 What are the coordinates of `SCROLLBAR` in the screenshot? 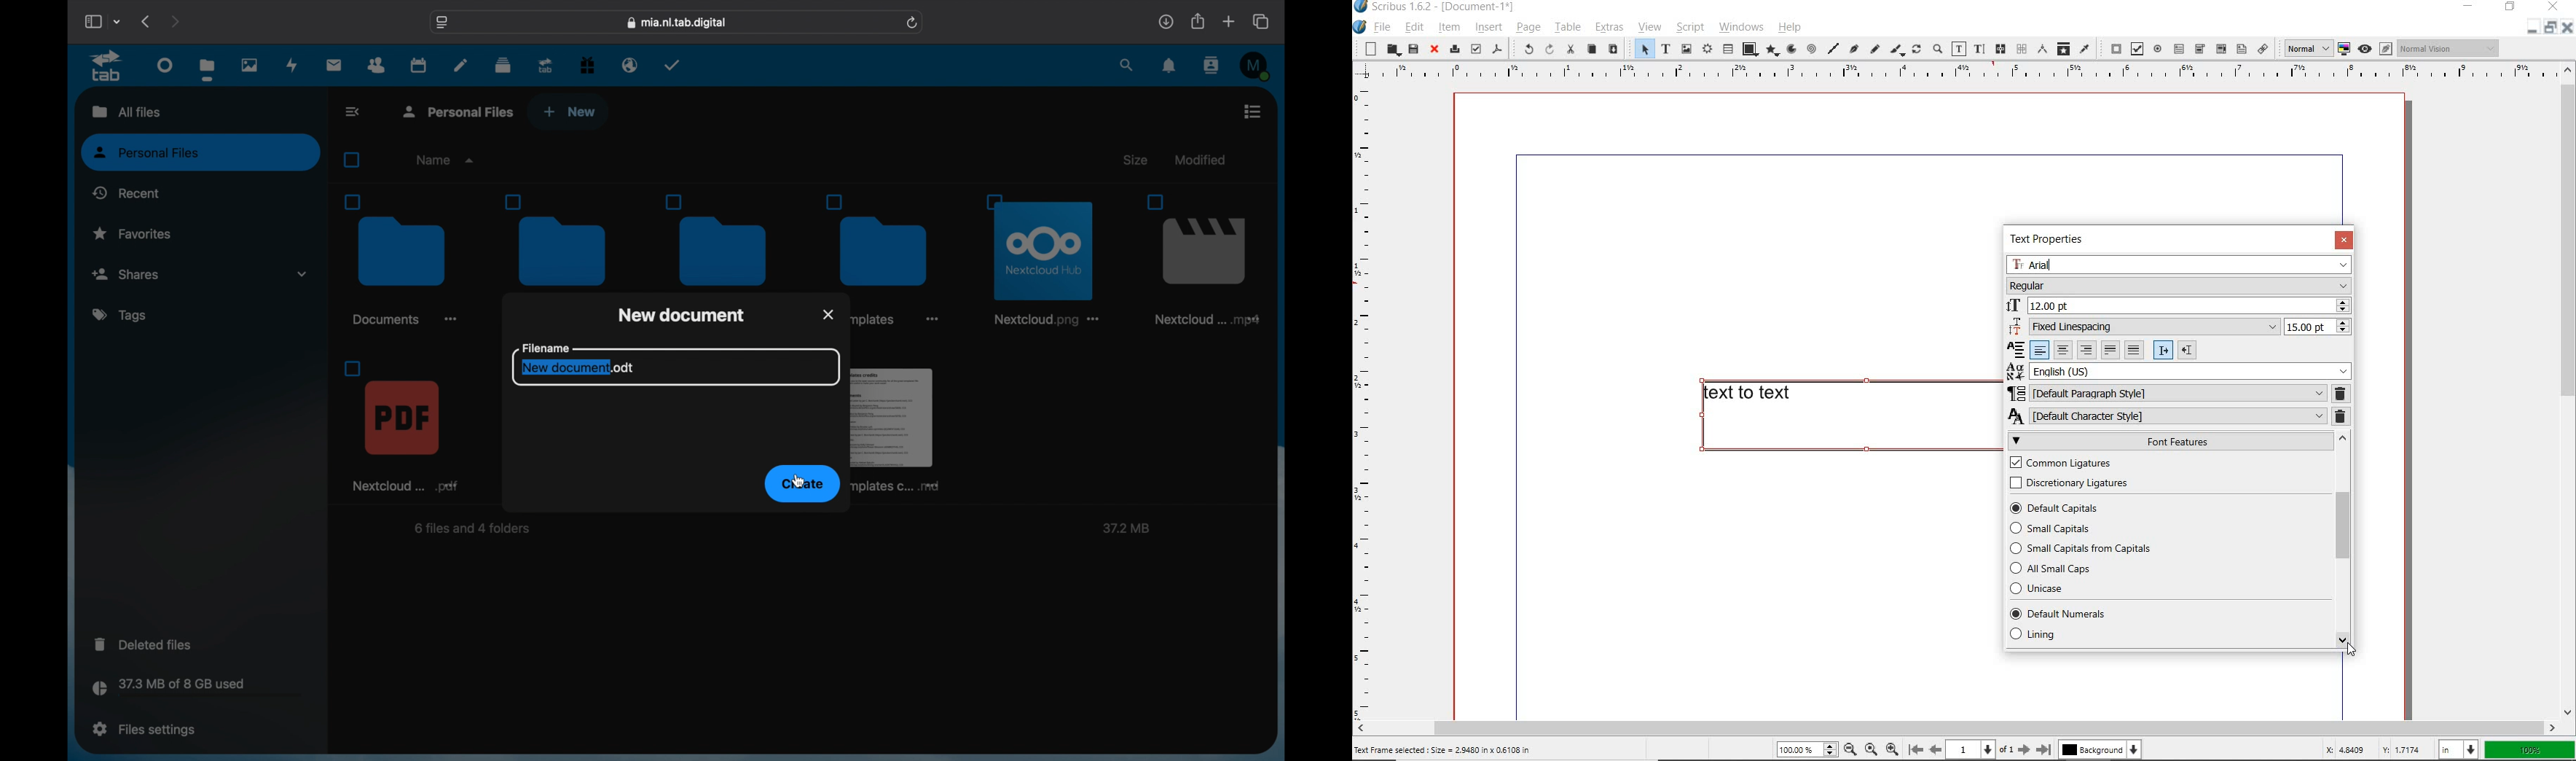 It's located at (2344, 540).